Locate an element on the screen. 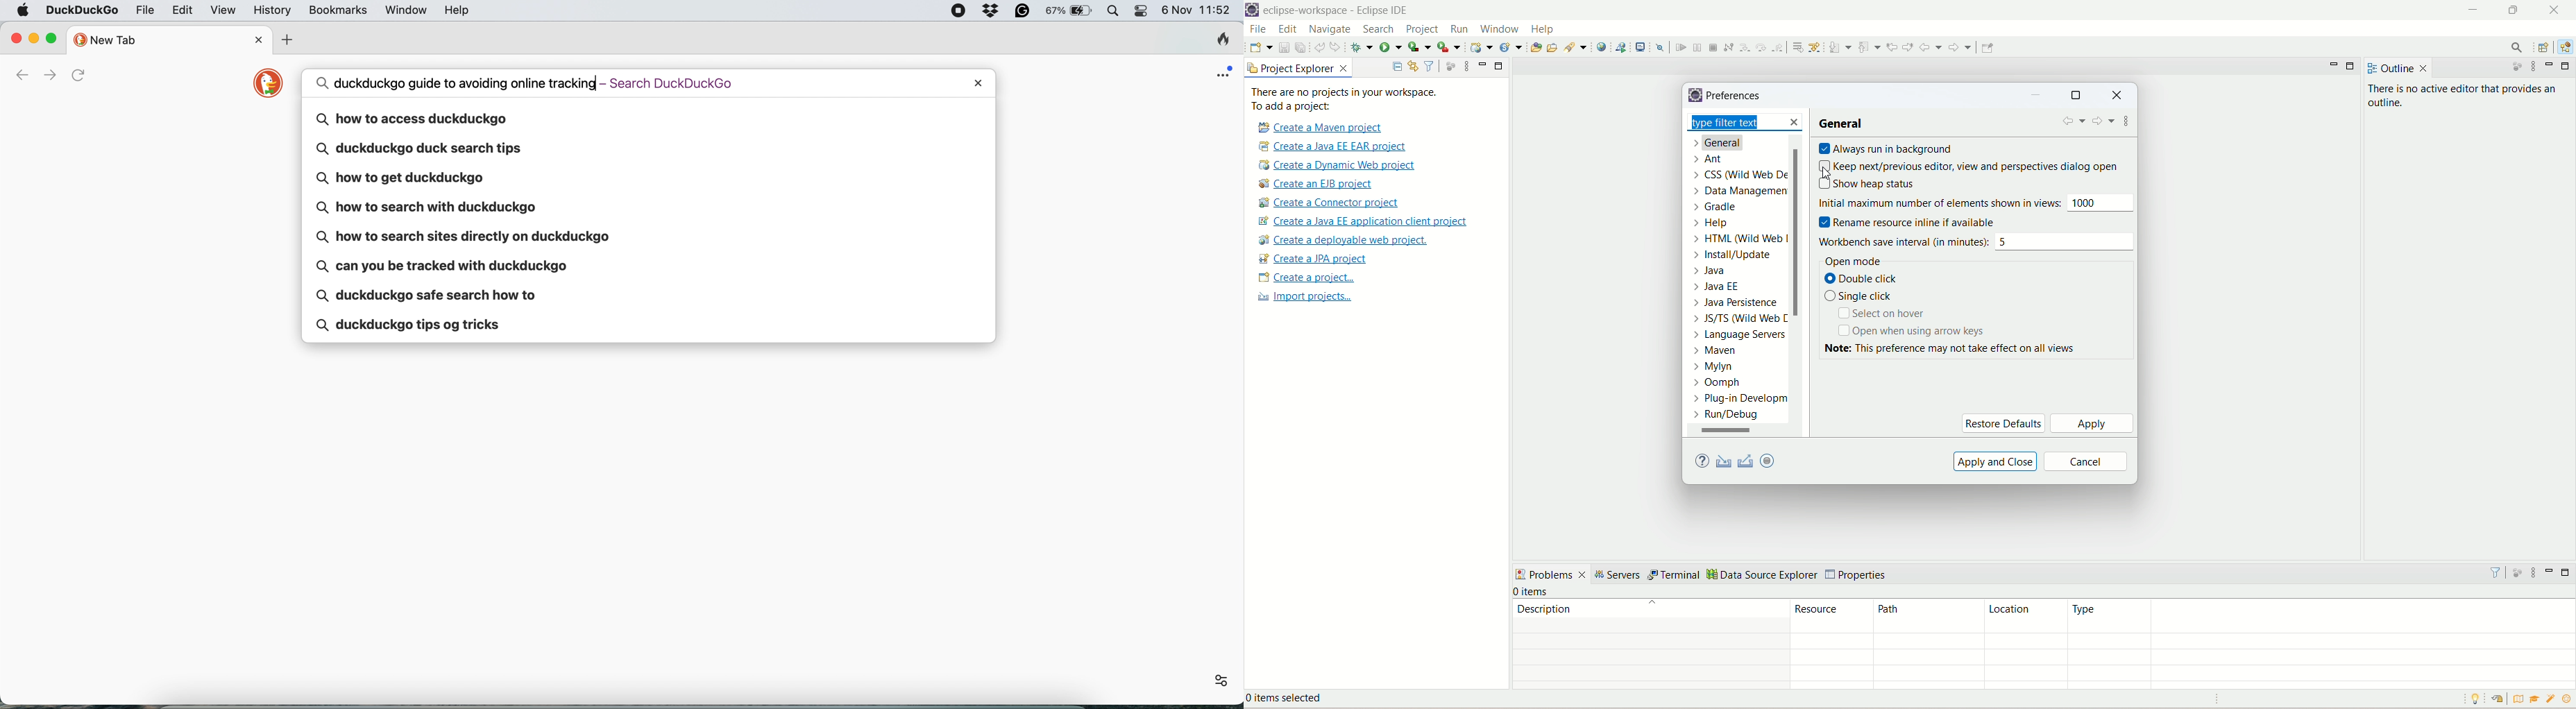 Image resolution: width=2576 pixels, height=728 pixels. maximise is located at coordinates (54, 39).